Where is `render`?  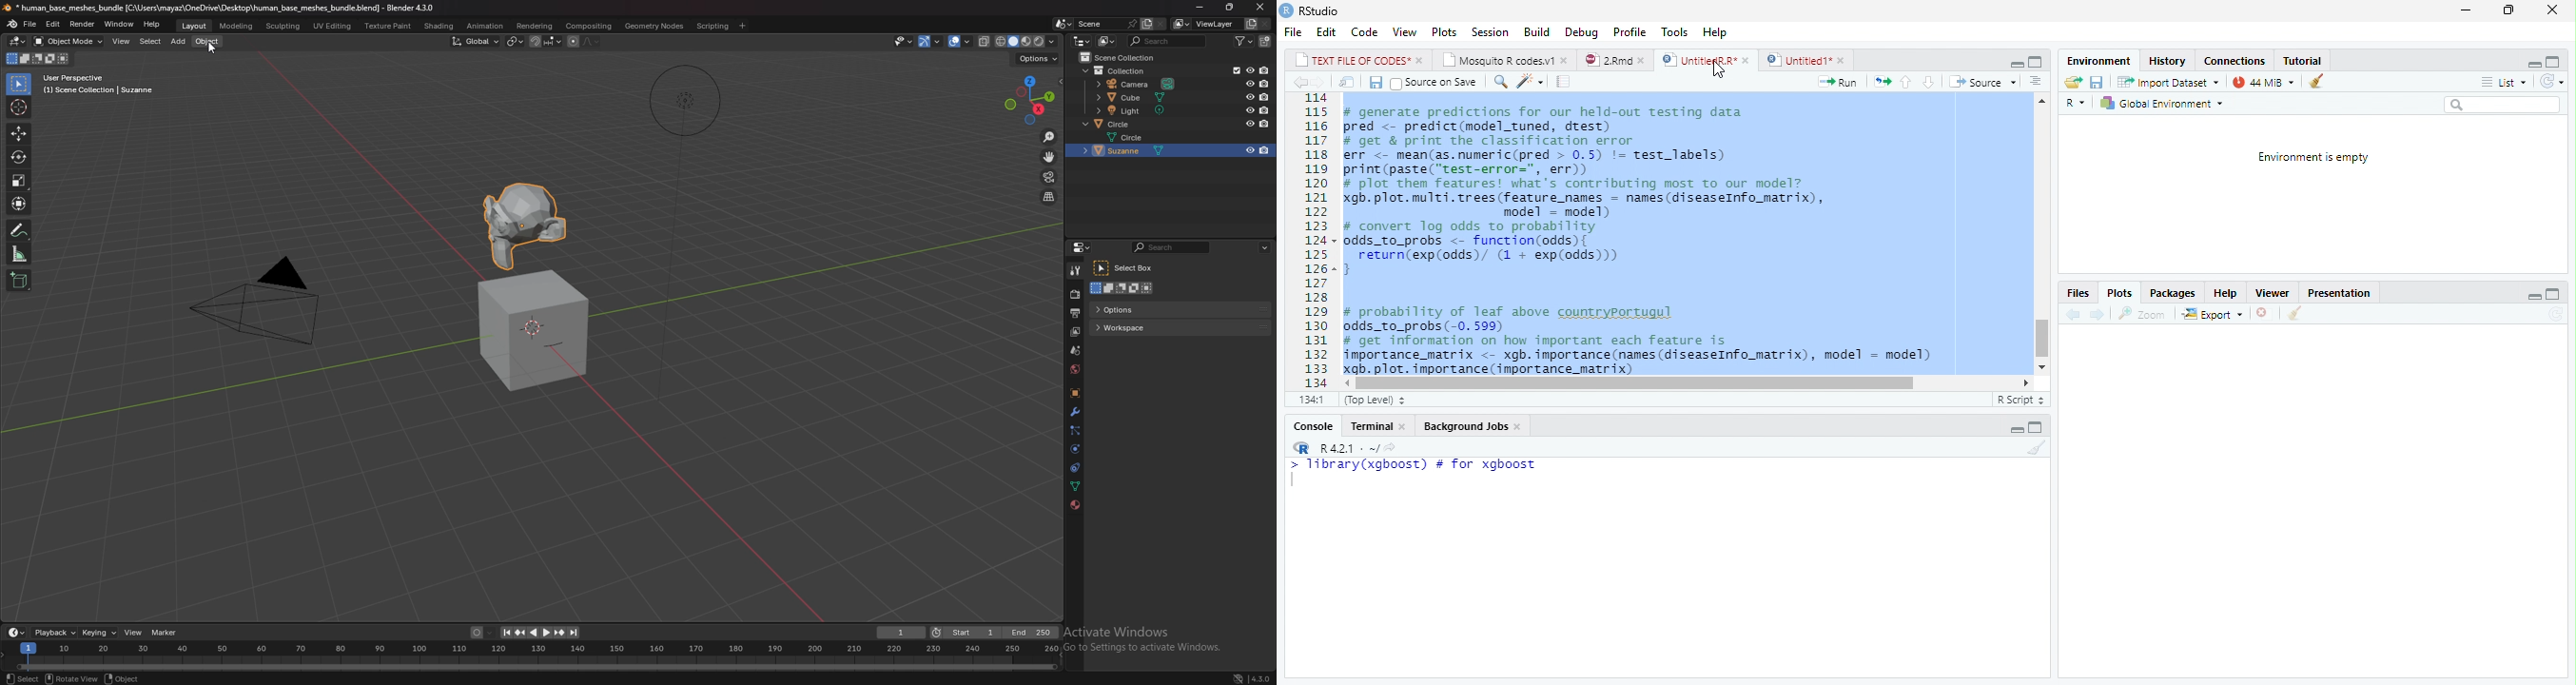
render is located at coordinates (1075, 294).